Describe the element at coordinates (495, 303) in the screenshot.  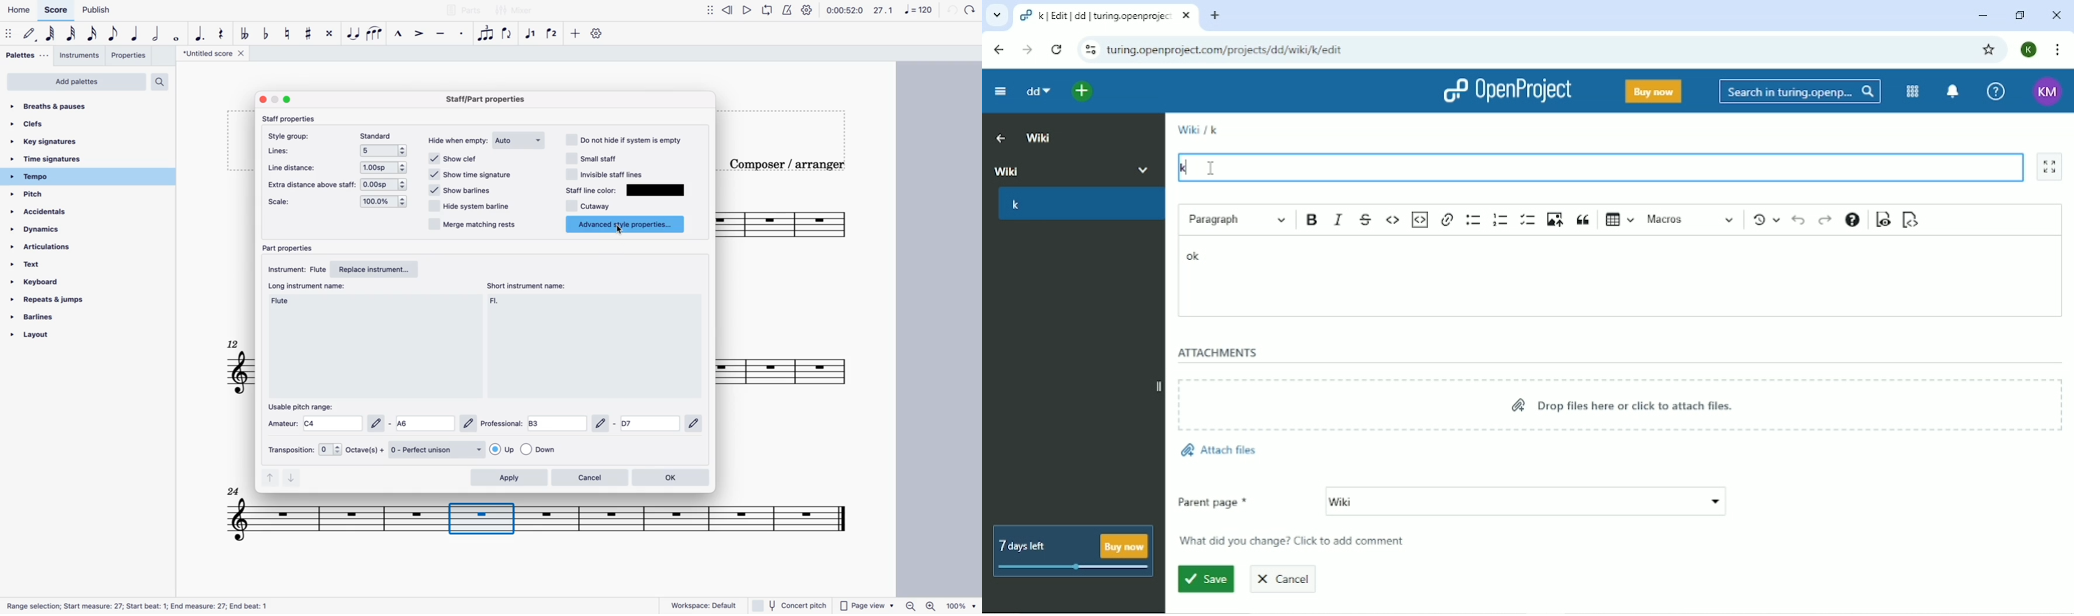
I see `short instrument name` at that location.